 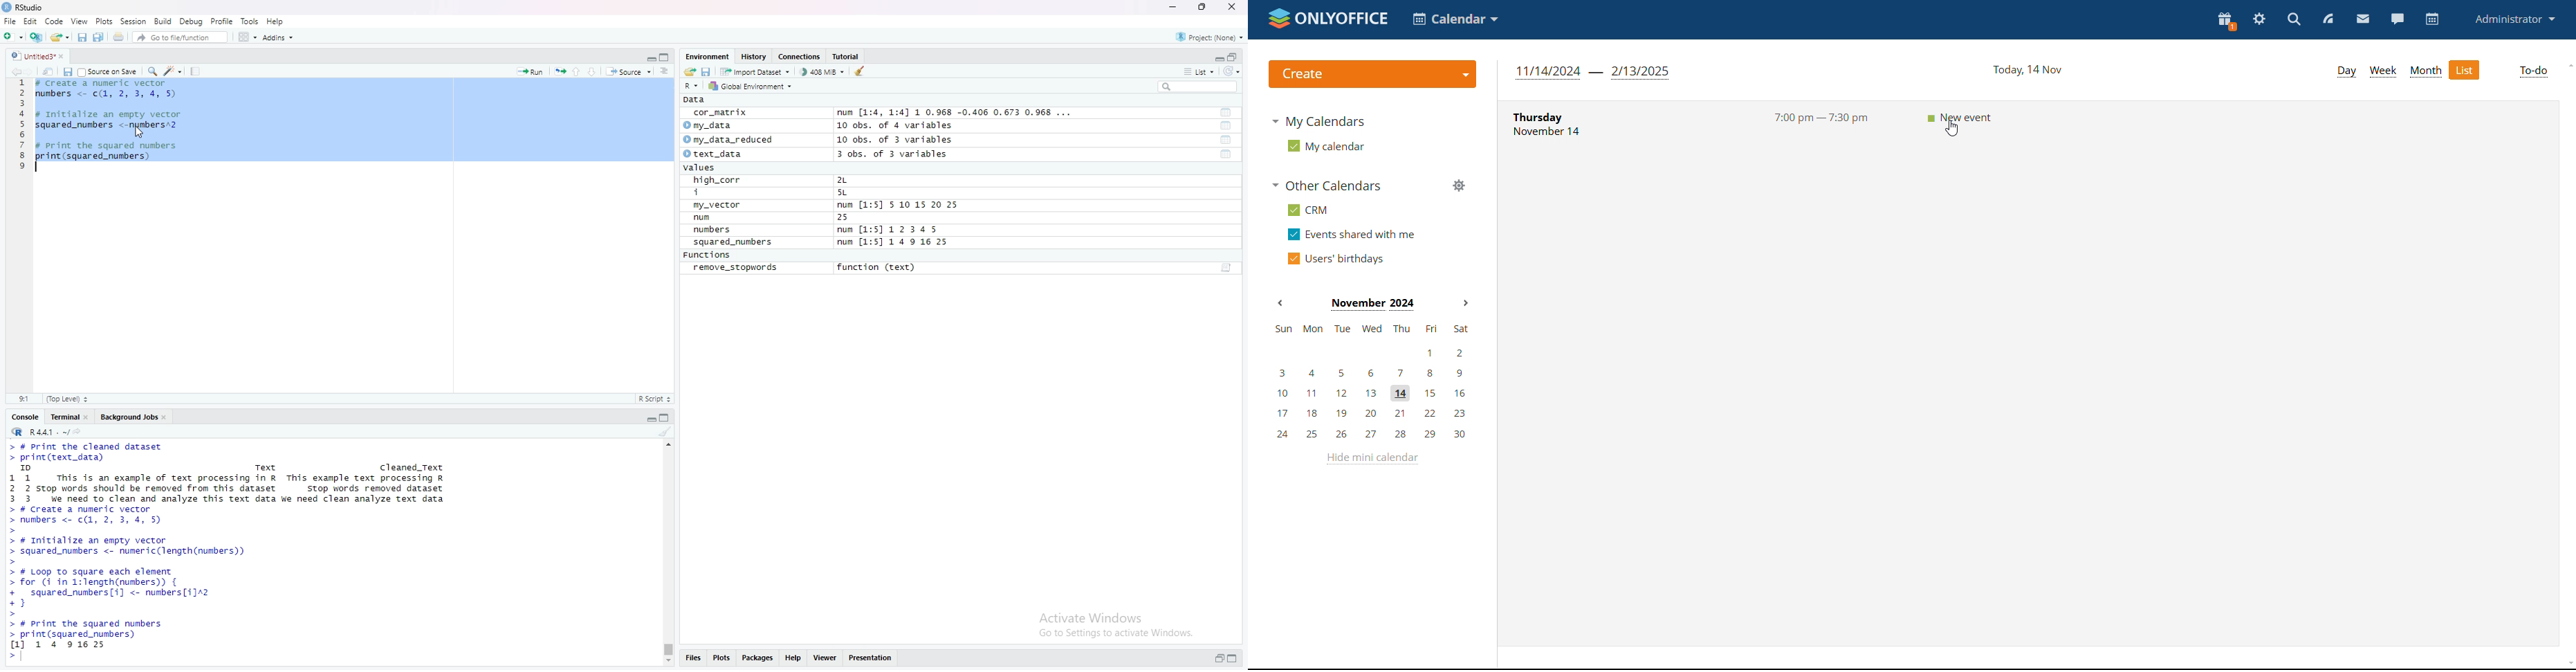 I want to click on Go to file/function, so click(x=179, y=36).